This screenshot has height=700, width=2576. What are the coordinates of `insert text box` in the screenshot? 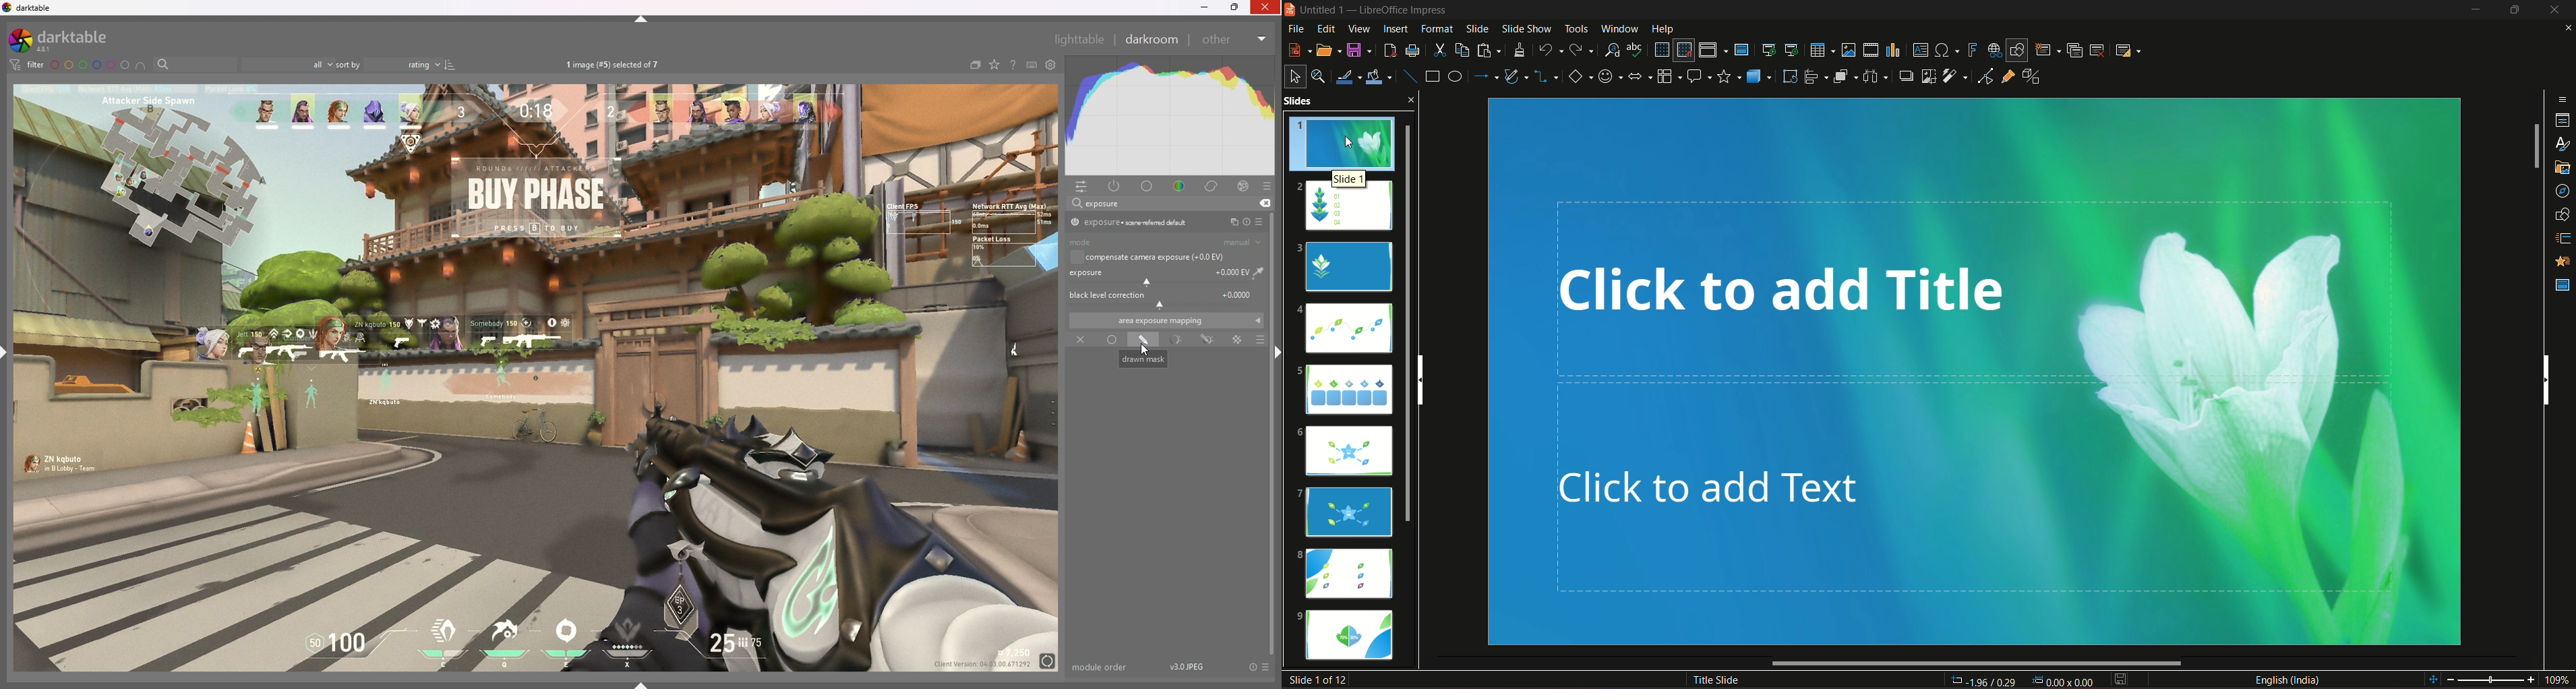 It's located at (1920, 49).